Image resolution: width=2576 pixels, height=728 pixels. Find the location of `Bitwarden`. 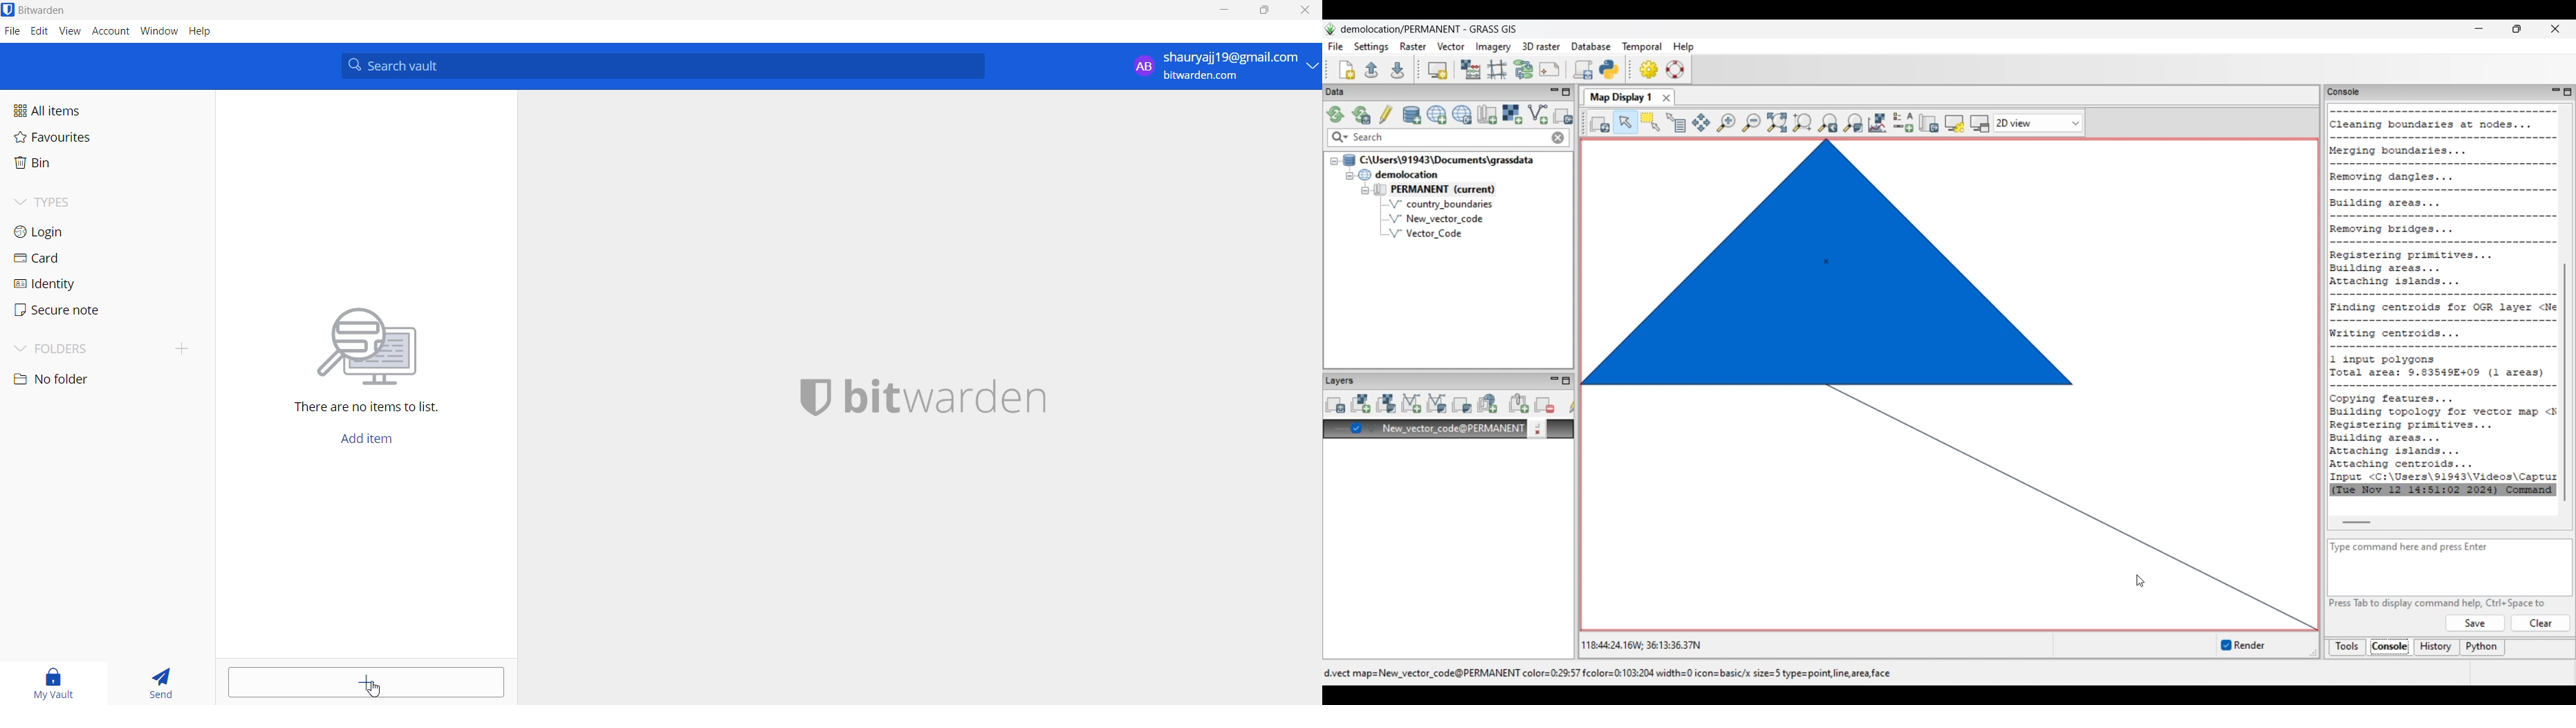

Bitwarden is located at coordinates (47, 10).